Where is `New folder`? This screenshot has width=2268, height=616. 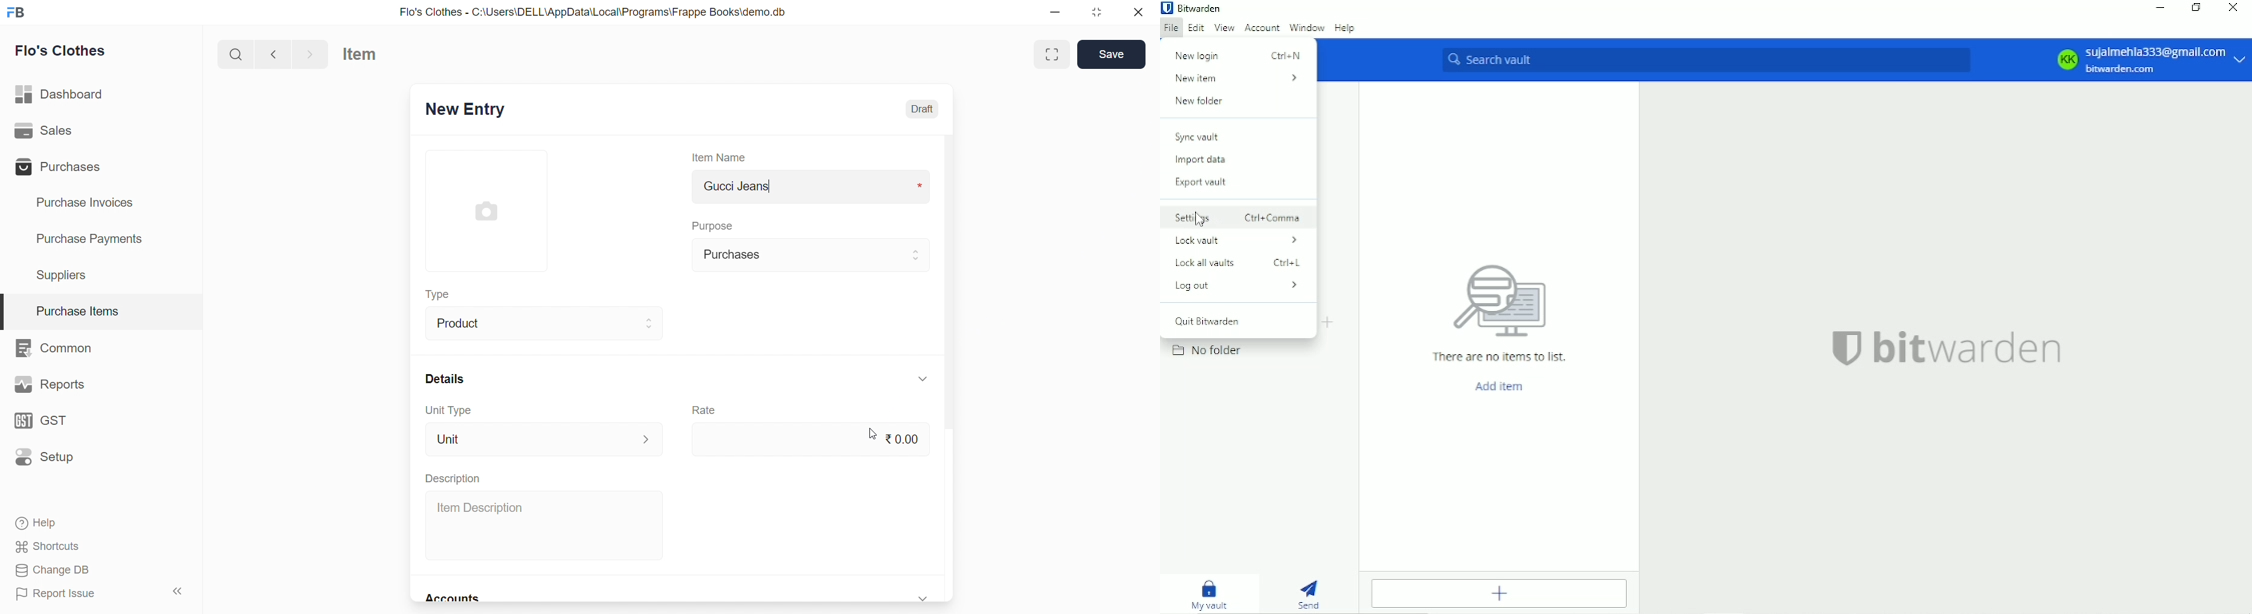
New folder is located at coordinates (1199, 101).